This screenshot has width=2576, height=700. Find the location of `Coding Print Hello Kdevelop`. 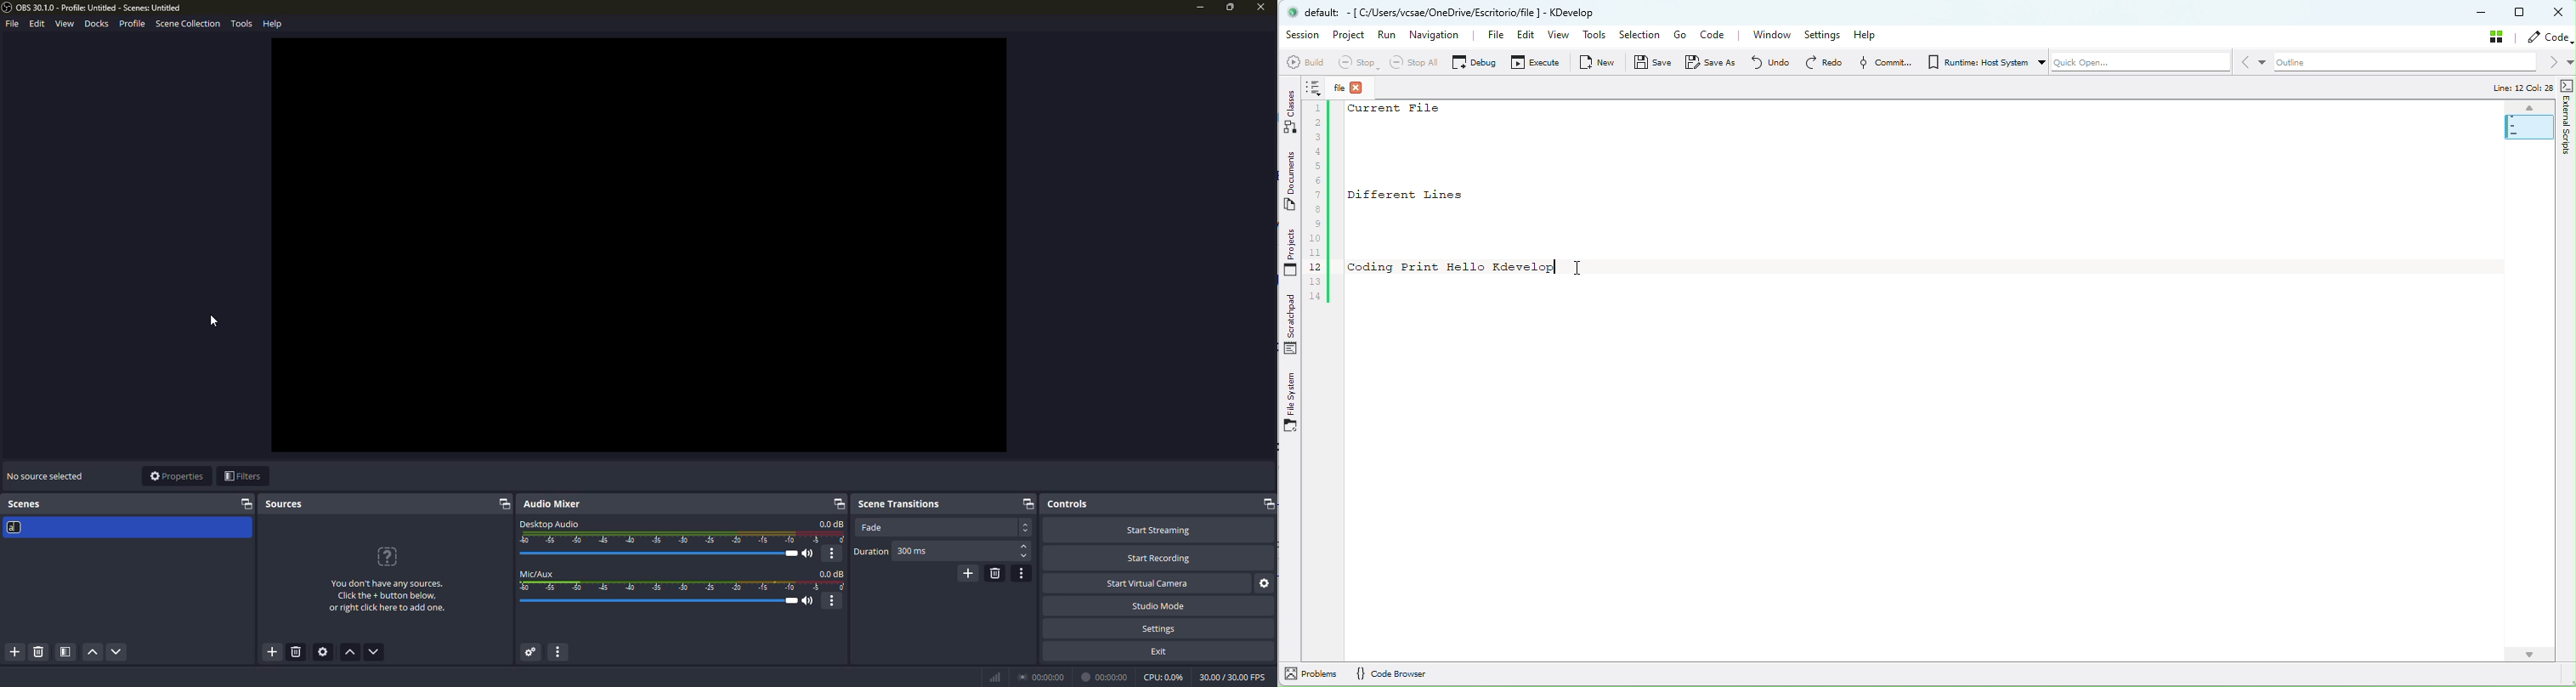

Coding Print Hello Kdevelop is located at coordinates (1452, 267).